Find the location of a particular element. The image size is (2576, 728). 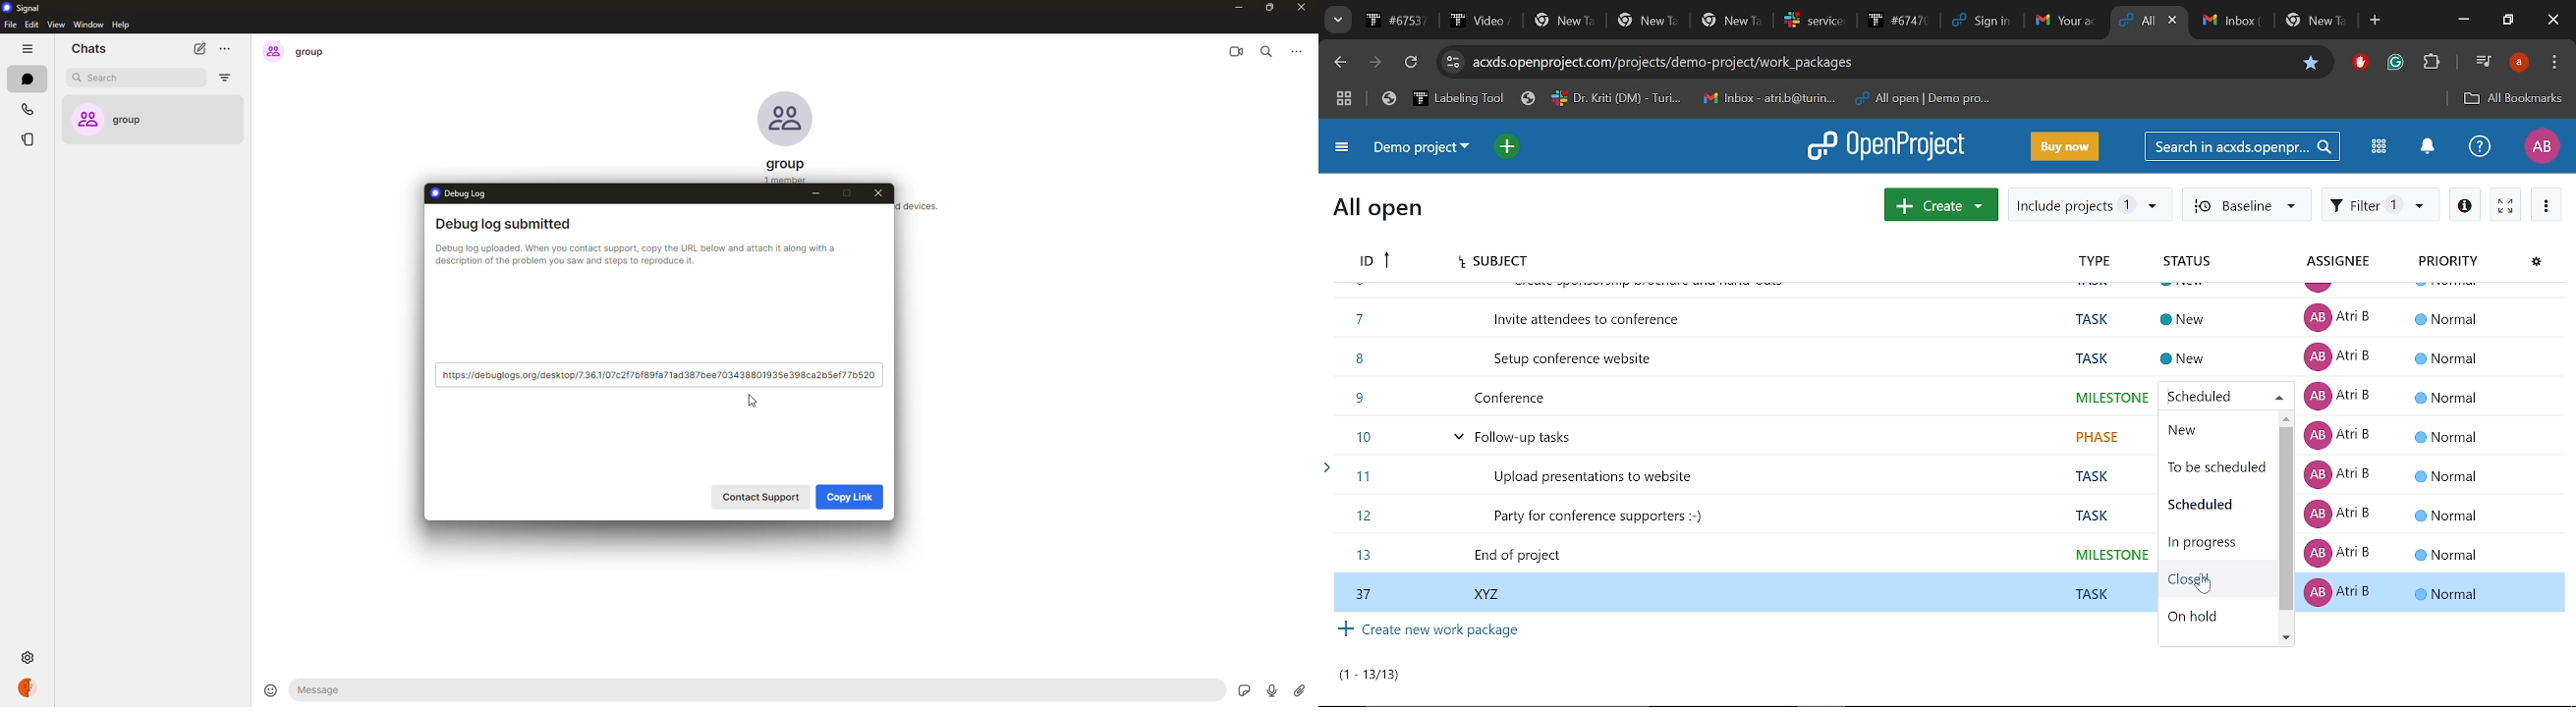

tab groups is located at coordinates (1342, 98).